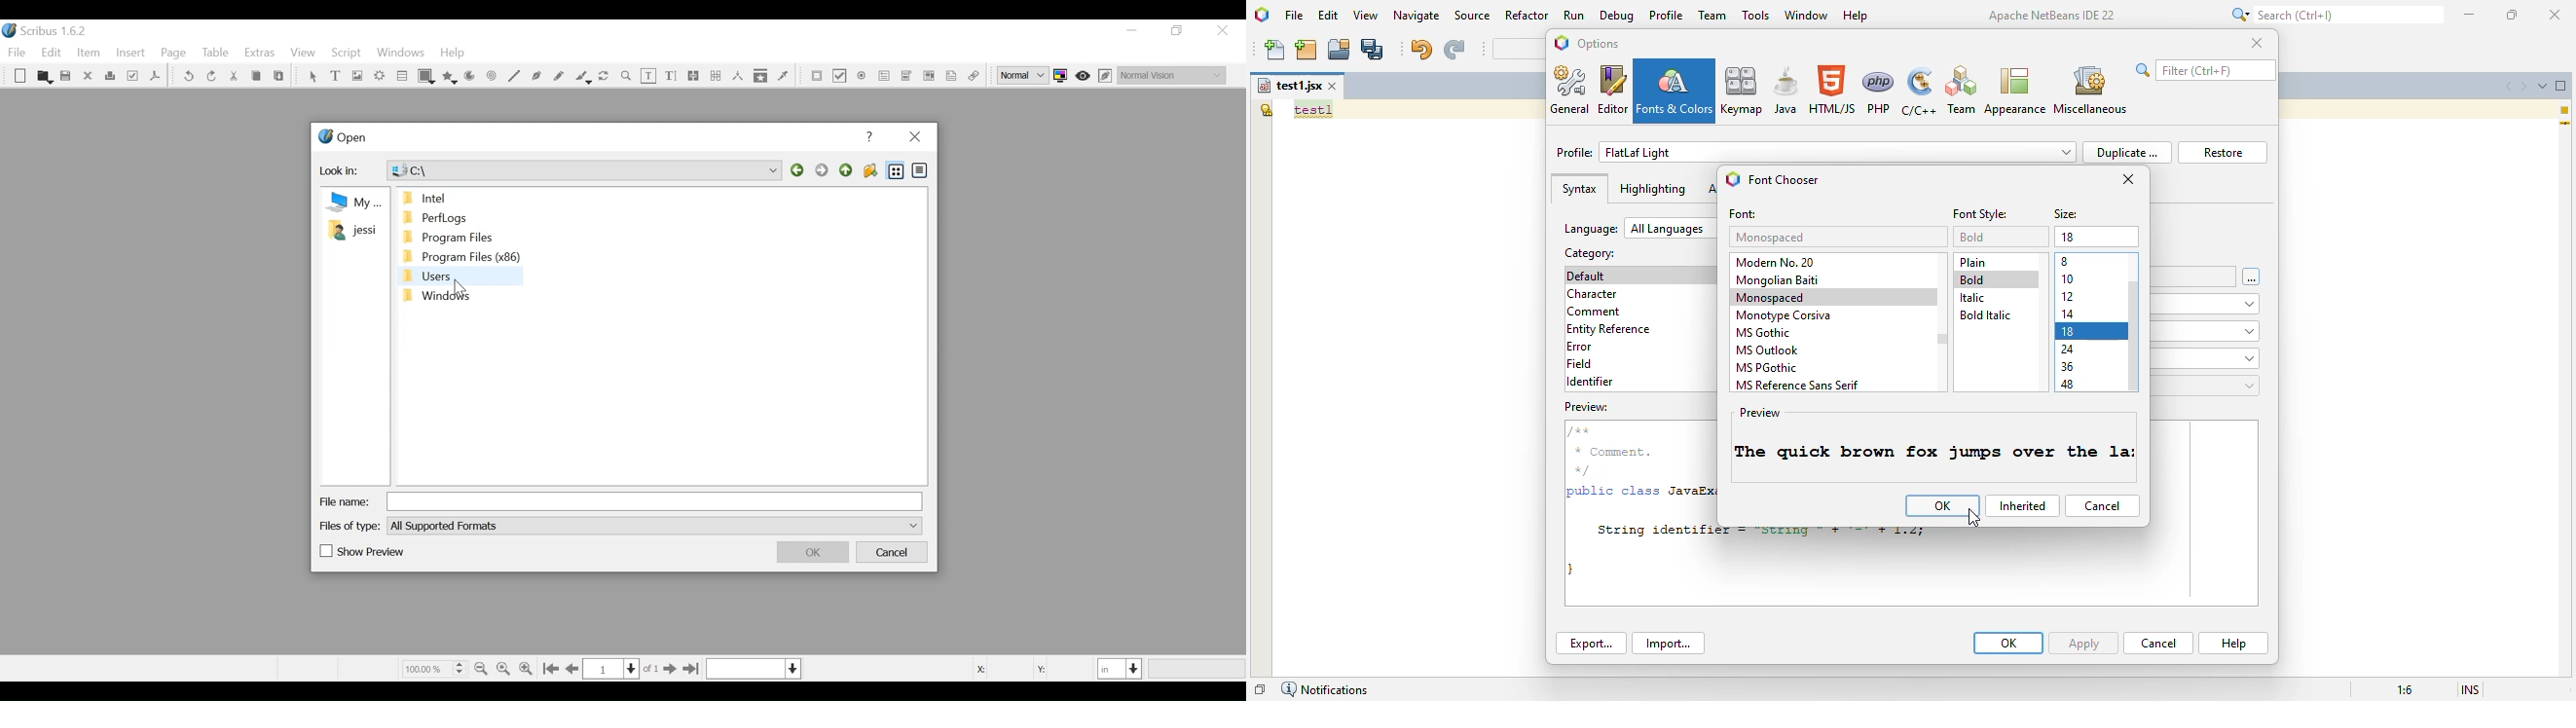 The height and width of the screenshot is (728, 2576). Describe the element at coordinates (896, 171) in the screenshot. I see `List View` at that location.